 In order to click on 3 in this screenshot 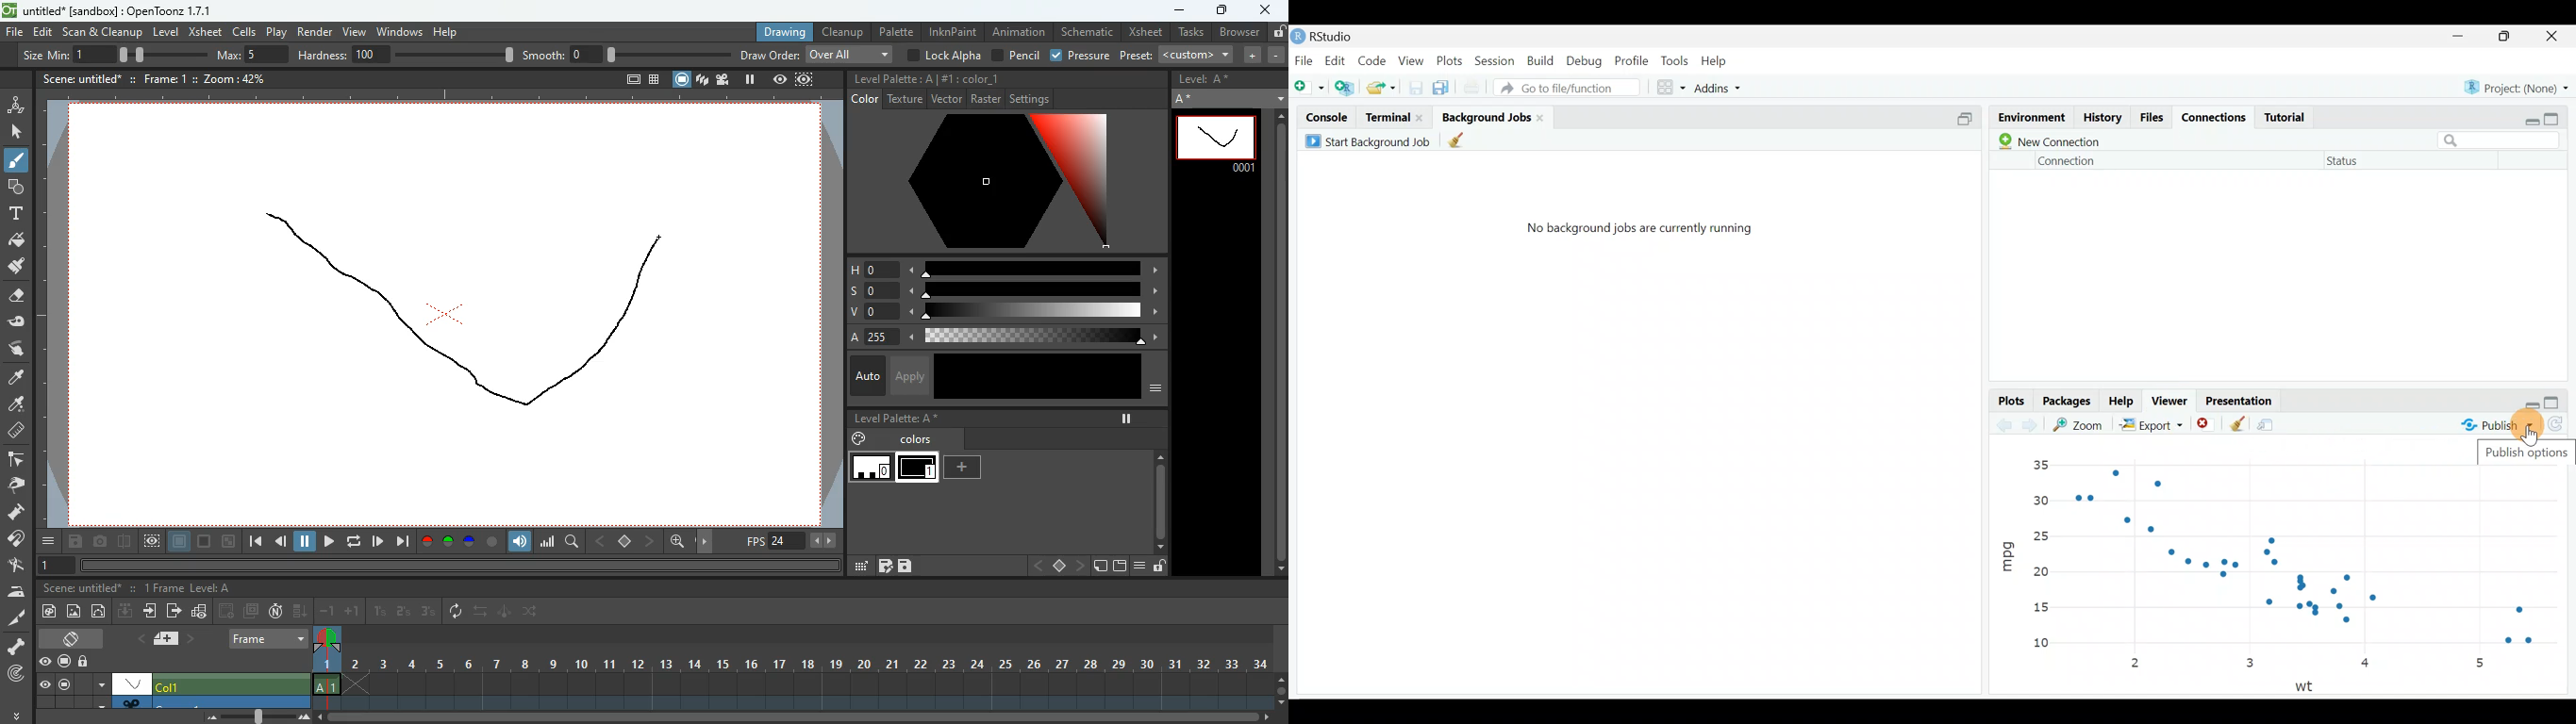, I will do `click(2249, 662)`.